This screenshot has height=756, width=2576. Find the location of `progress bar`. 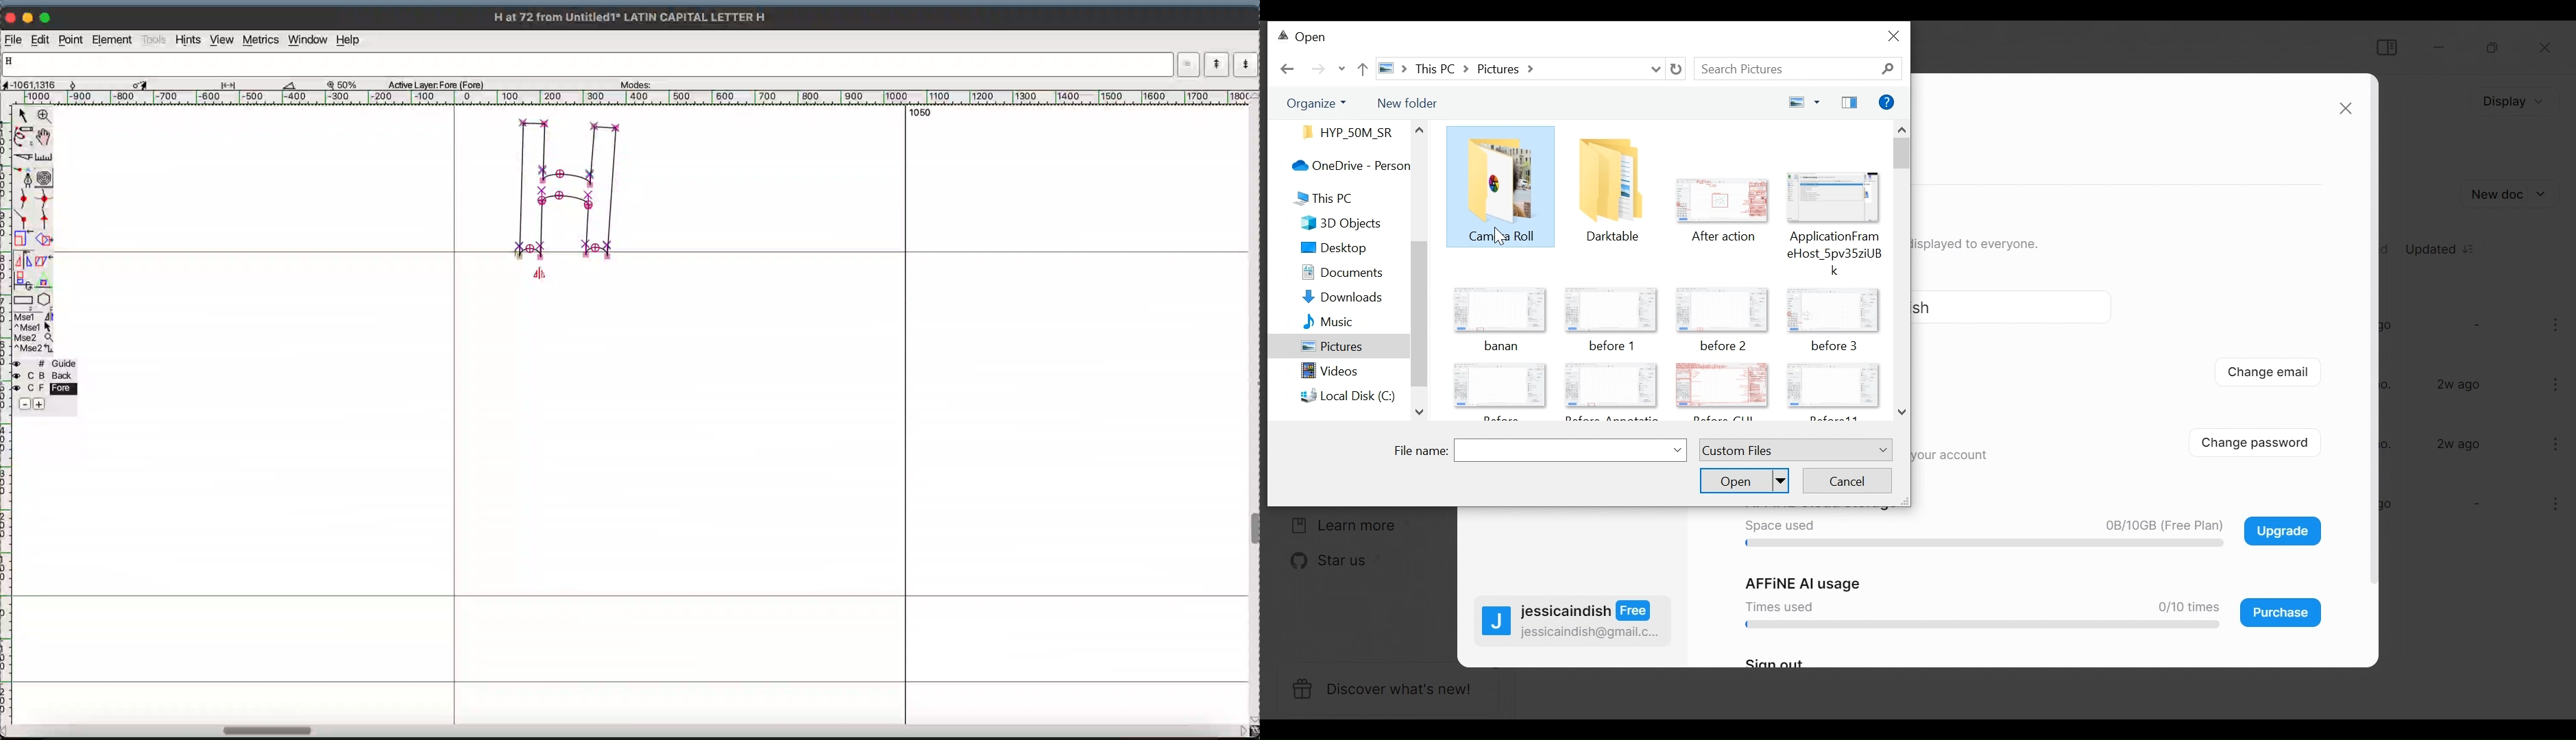

progress bar is located at coordinates (1978, 626).